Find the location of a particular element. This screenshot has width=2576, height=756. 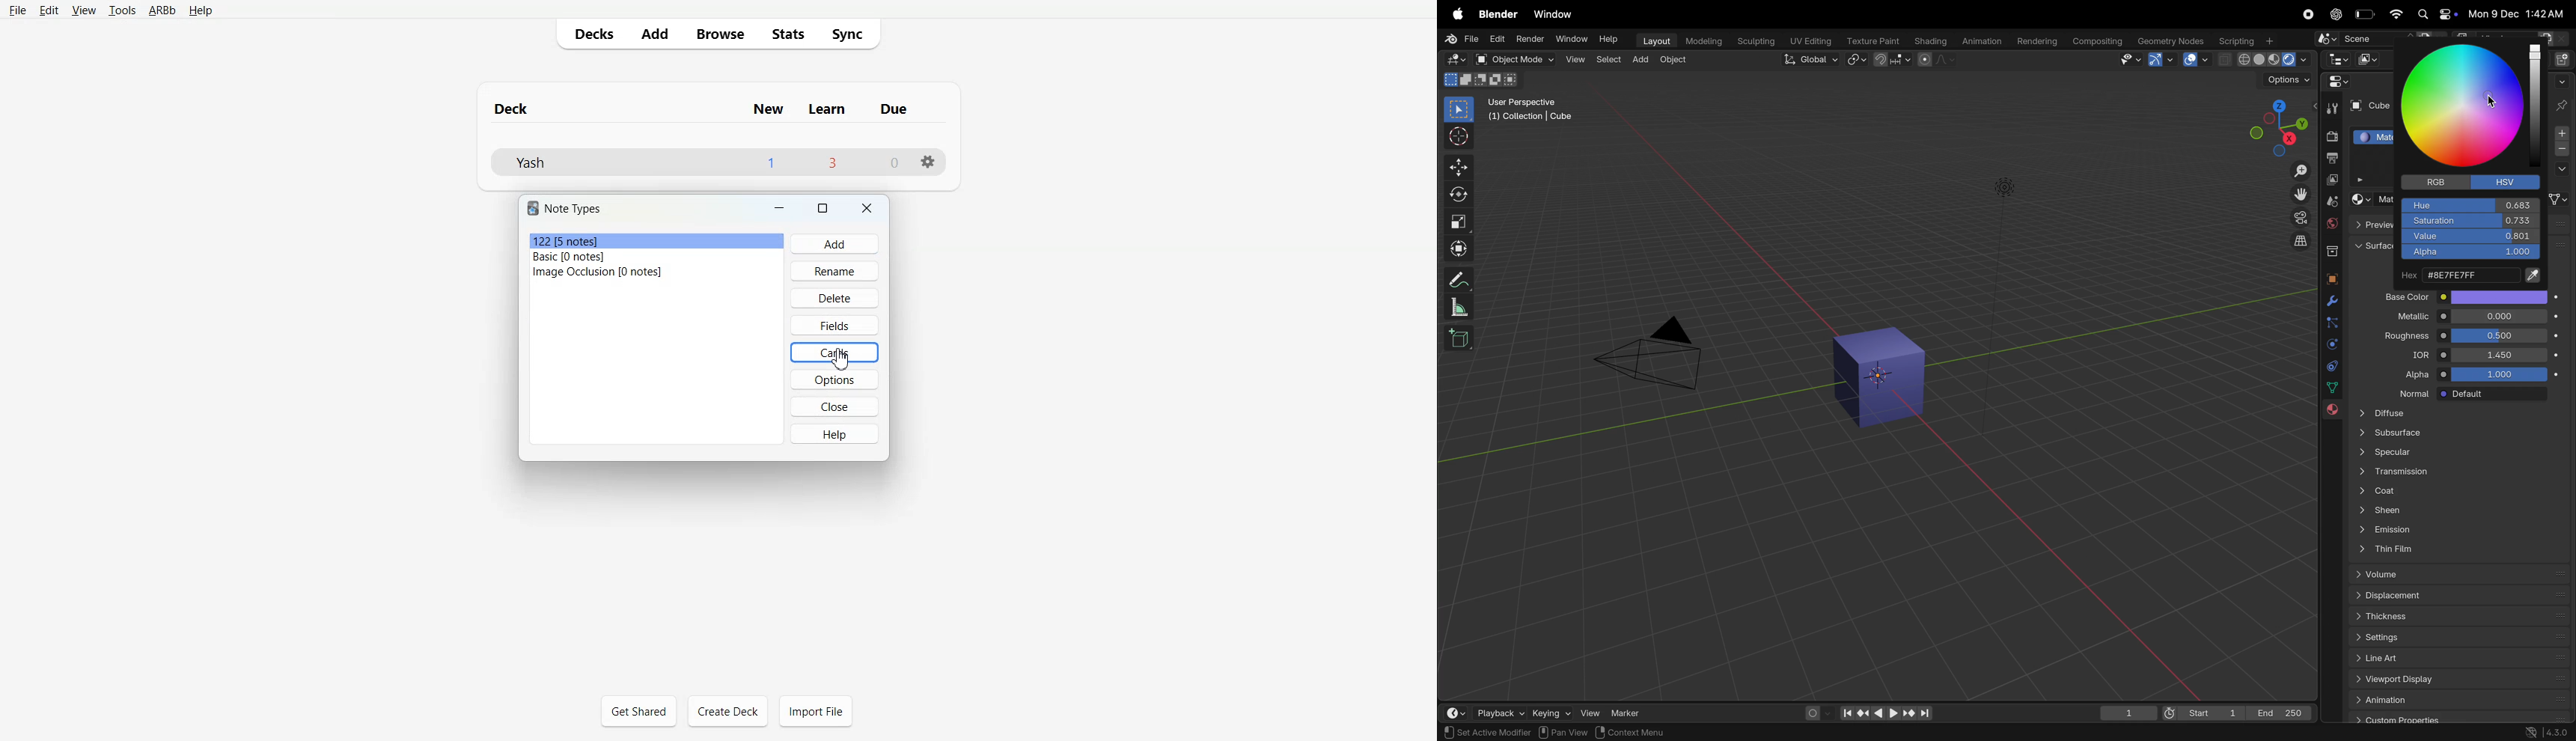

move view is located at coordinates (2301, 194).